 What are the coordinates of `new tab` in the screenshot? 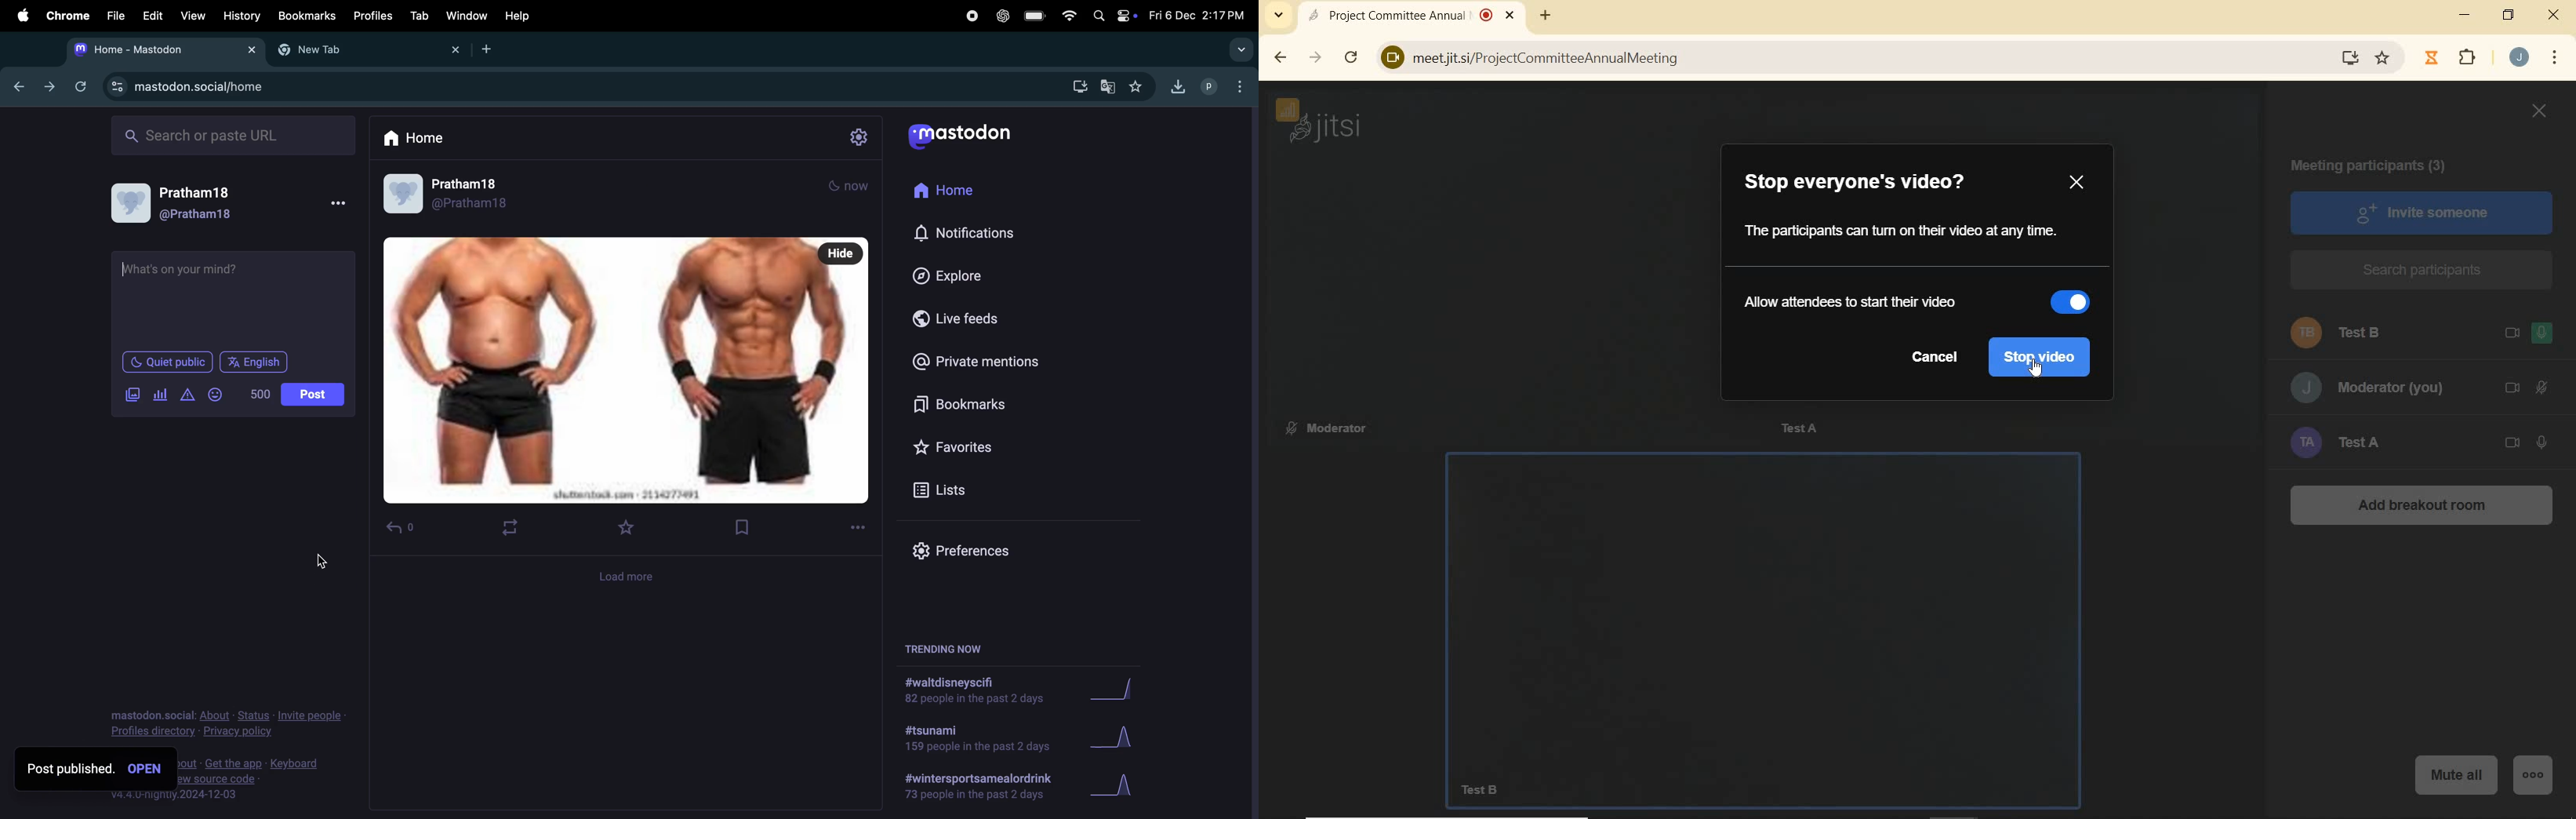 It's located at (491, 49).